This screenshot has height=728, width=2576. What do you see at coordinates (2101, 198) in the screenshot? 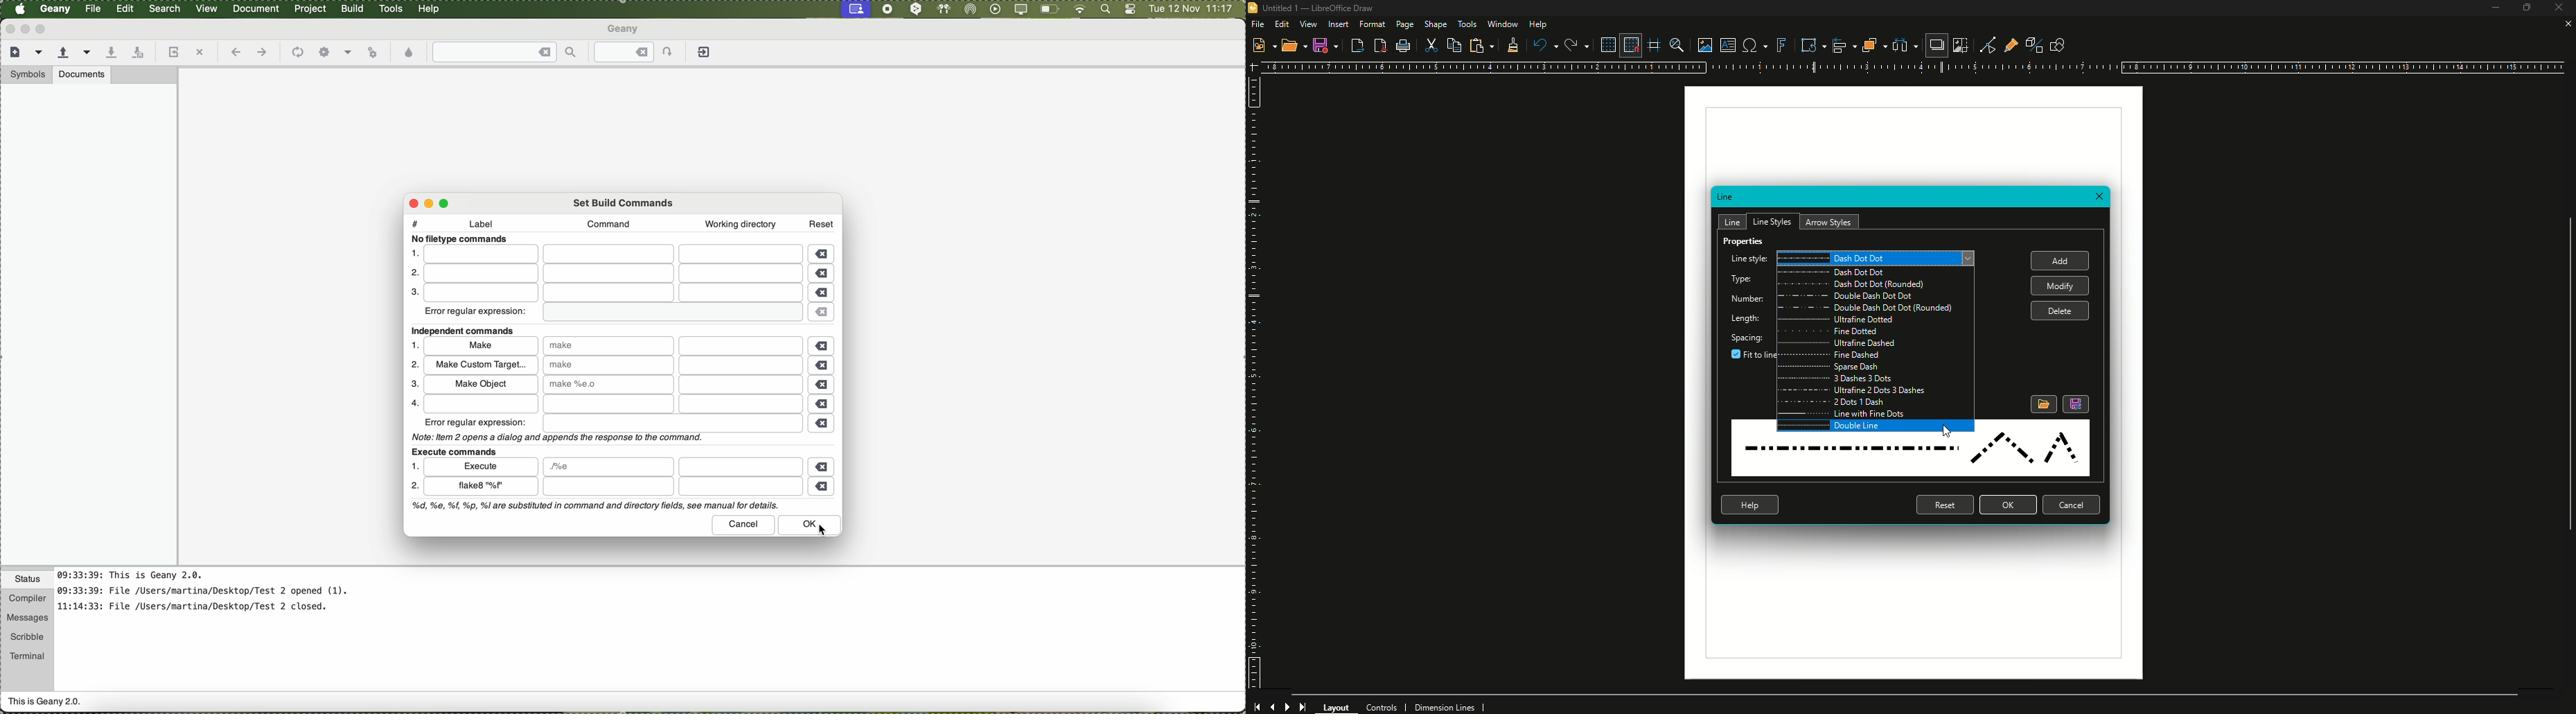
I see `Close` at bounding box center [2101, 198].